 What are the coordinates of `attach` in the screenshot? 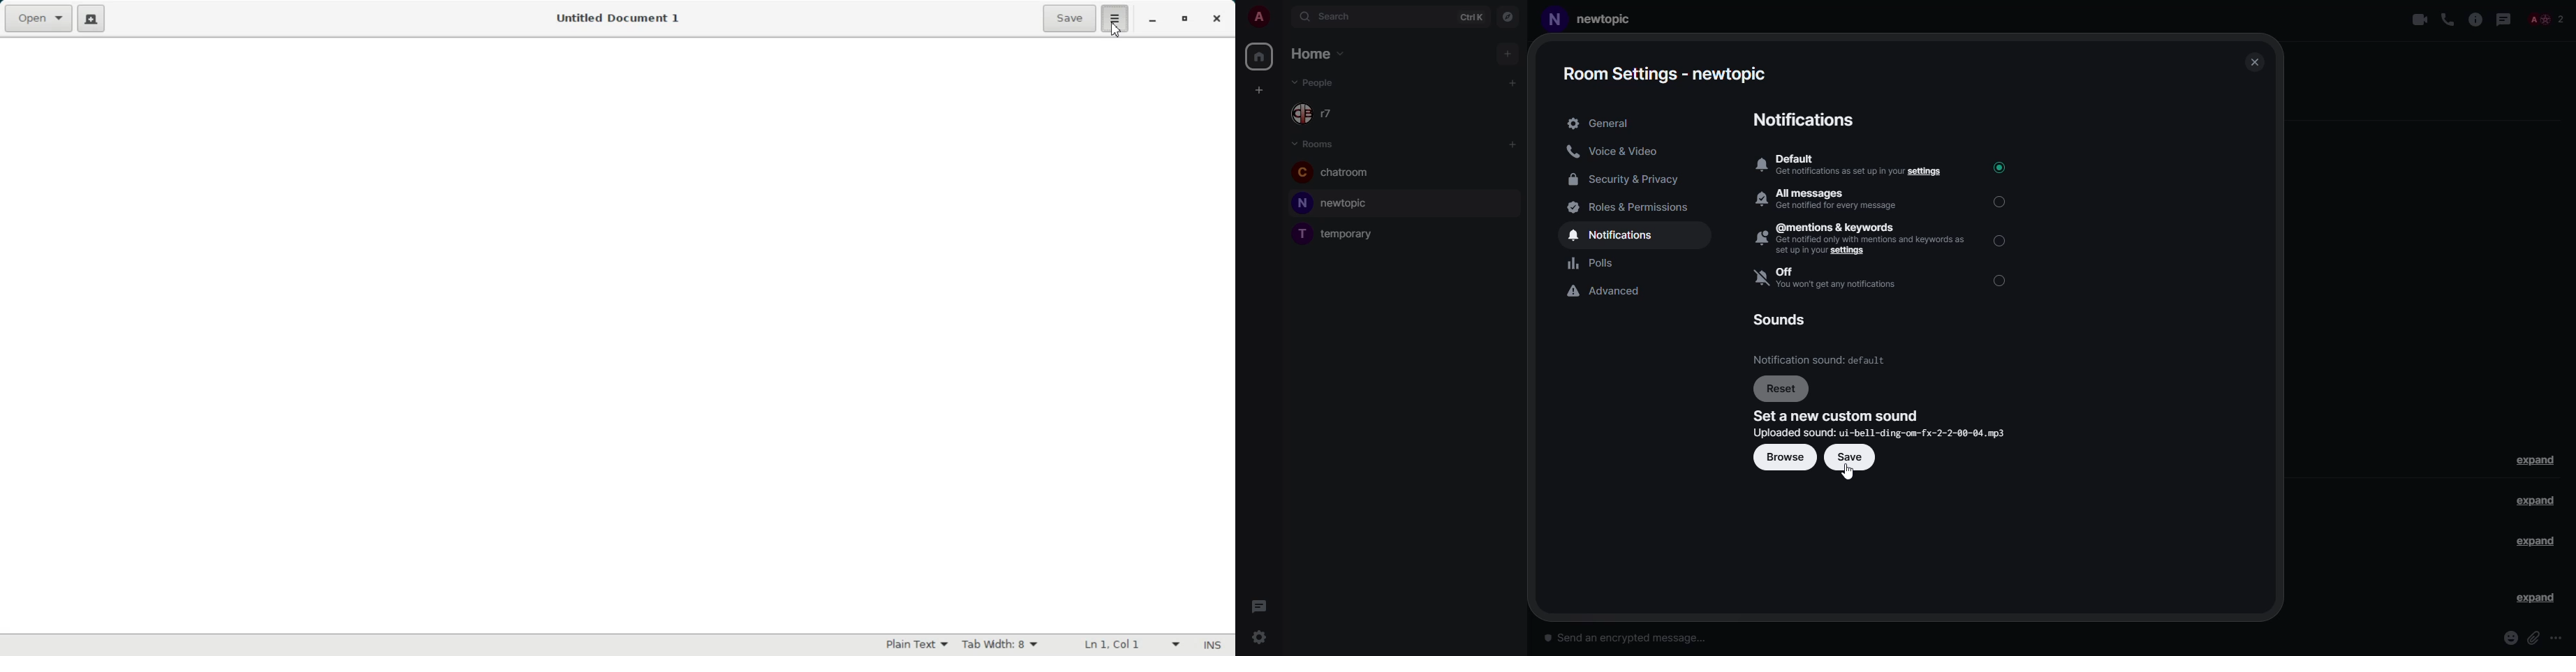 It's located at (2534, 638).